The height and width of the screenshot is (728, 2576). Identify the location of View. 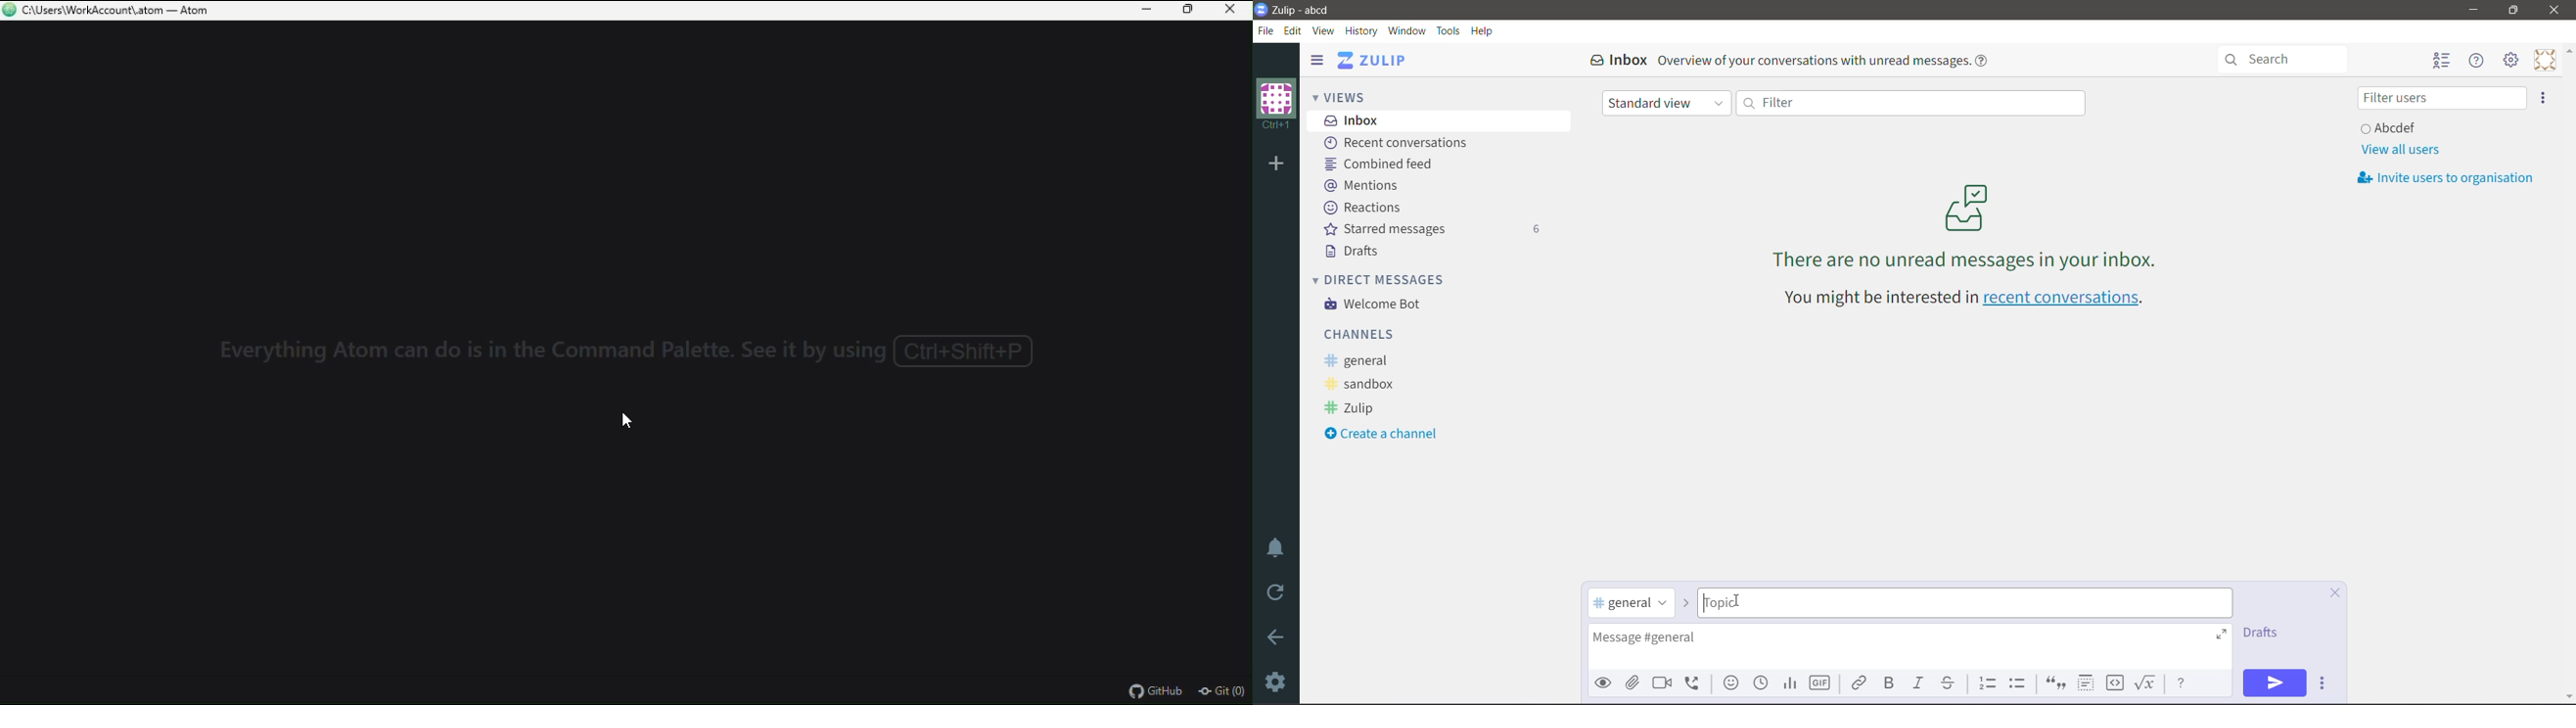
(1324, 31).